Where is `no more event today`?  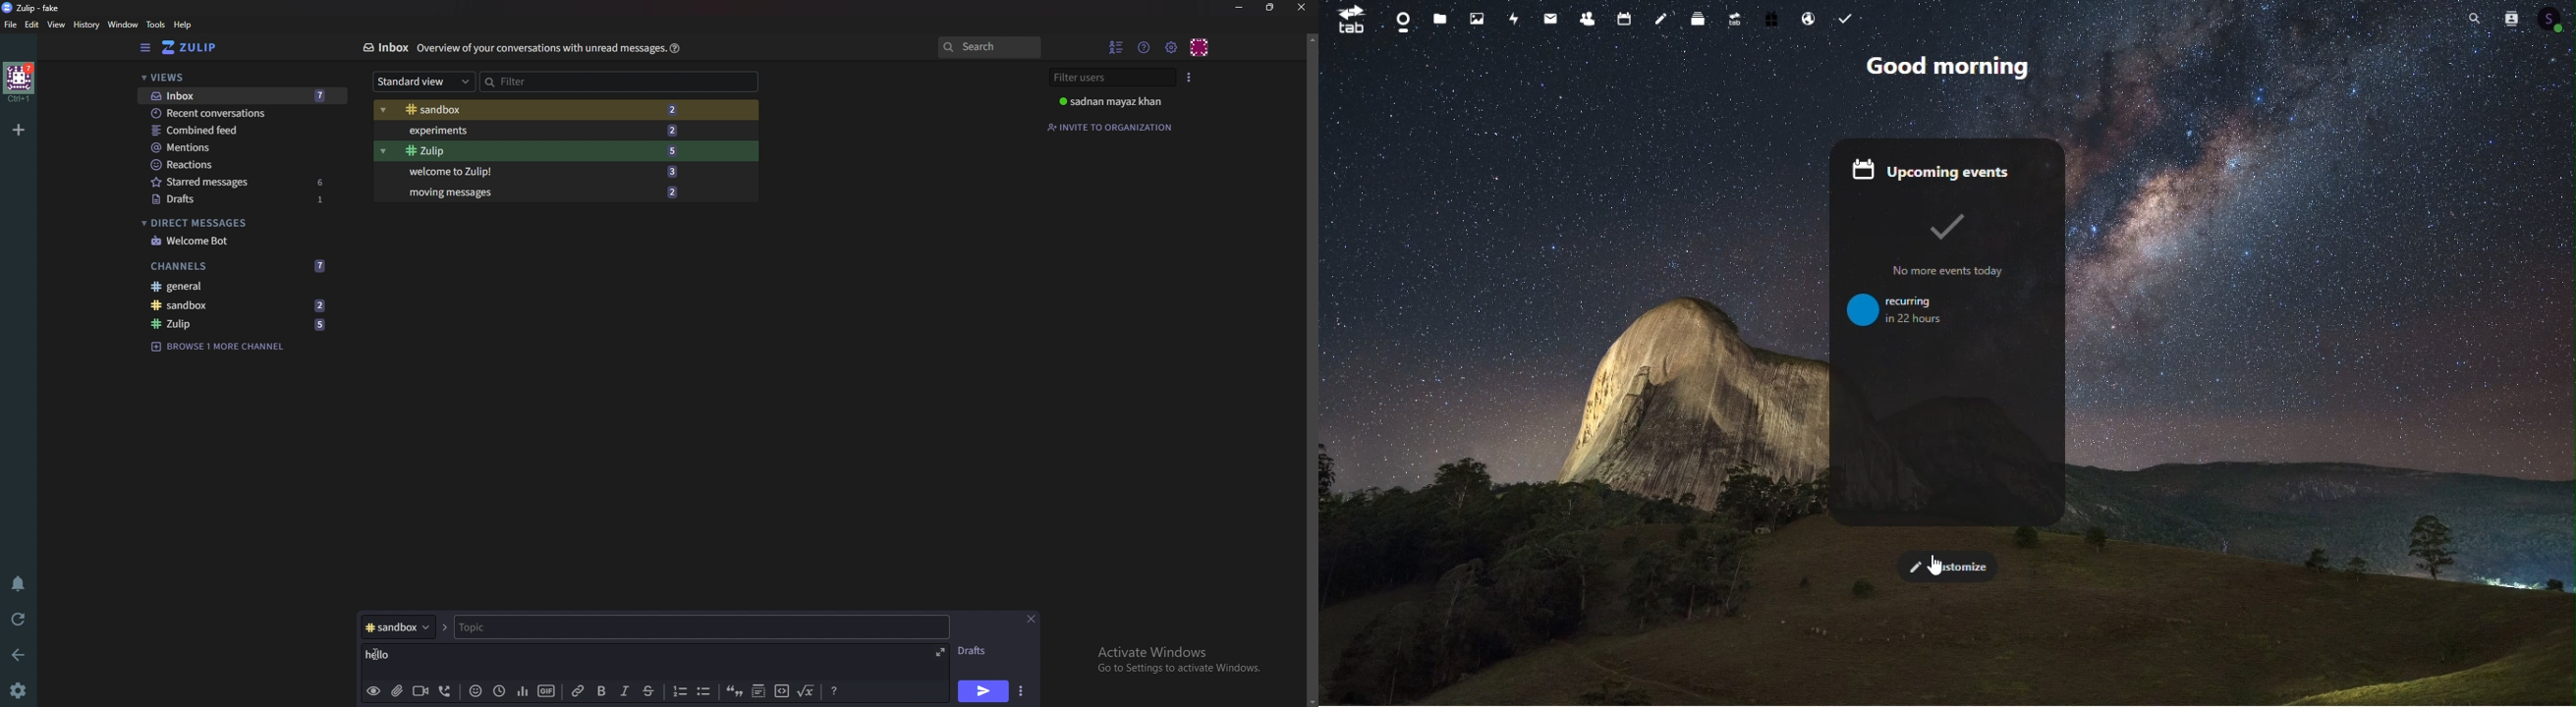
no more event today is located at coordinates (1955, 247).